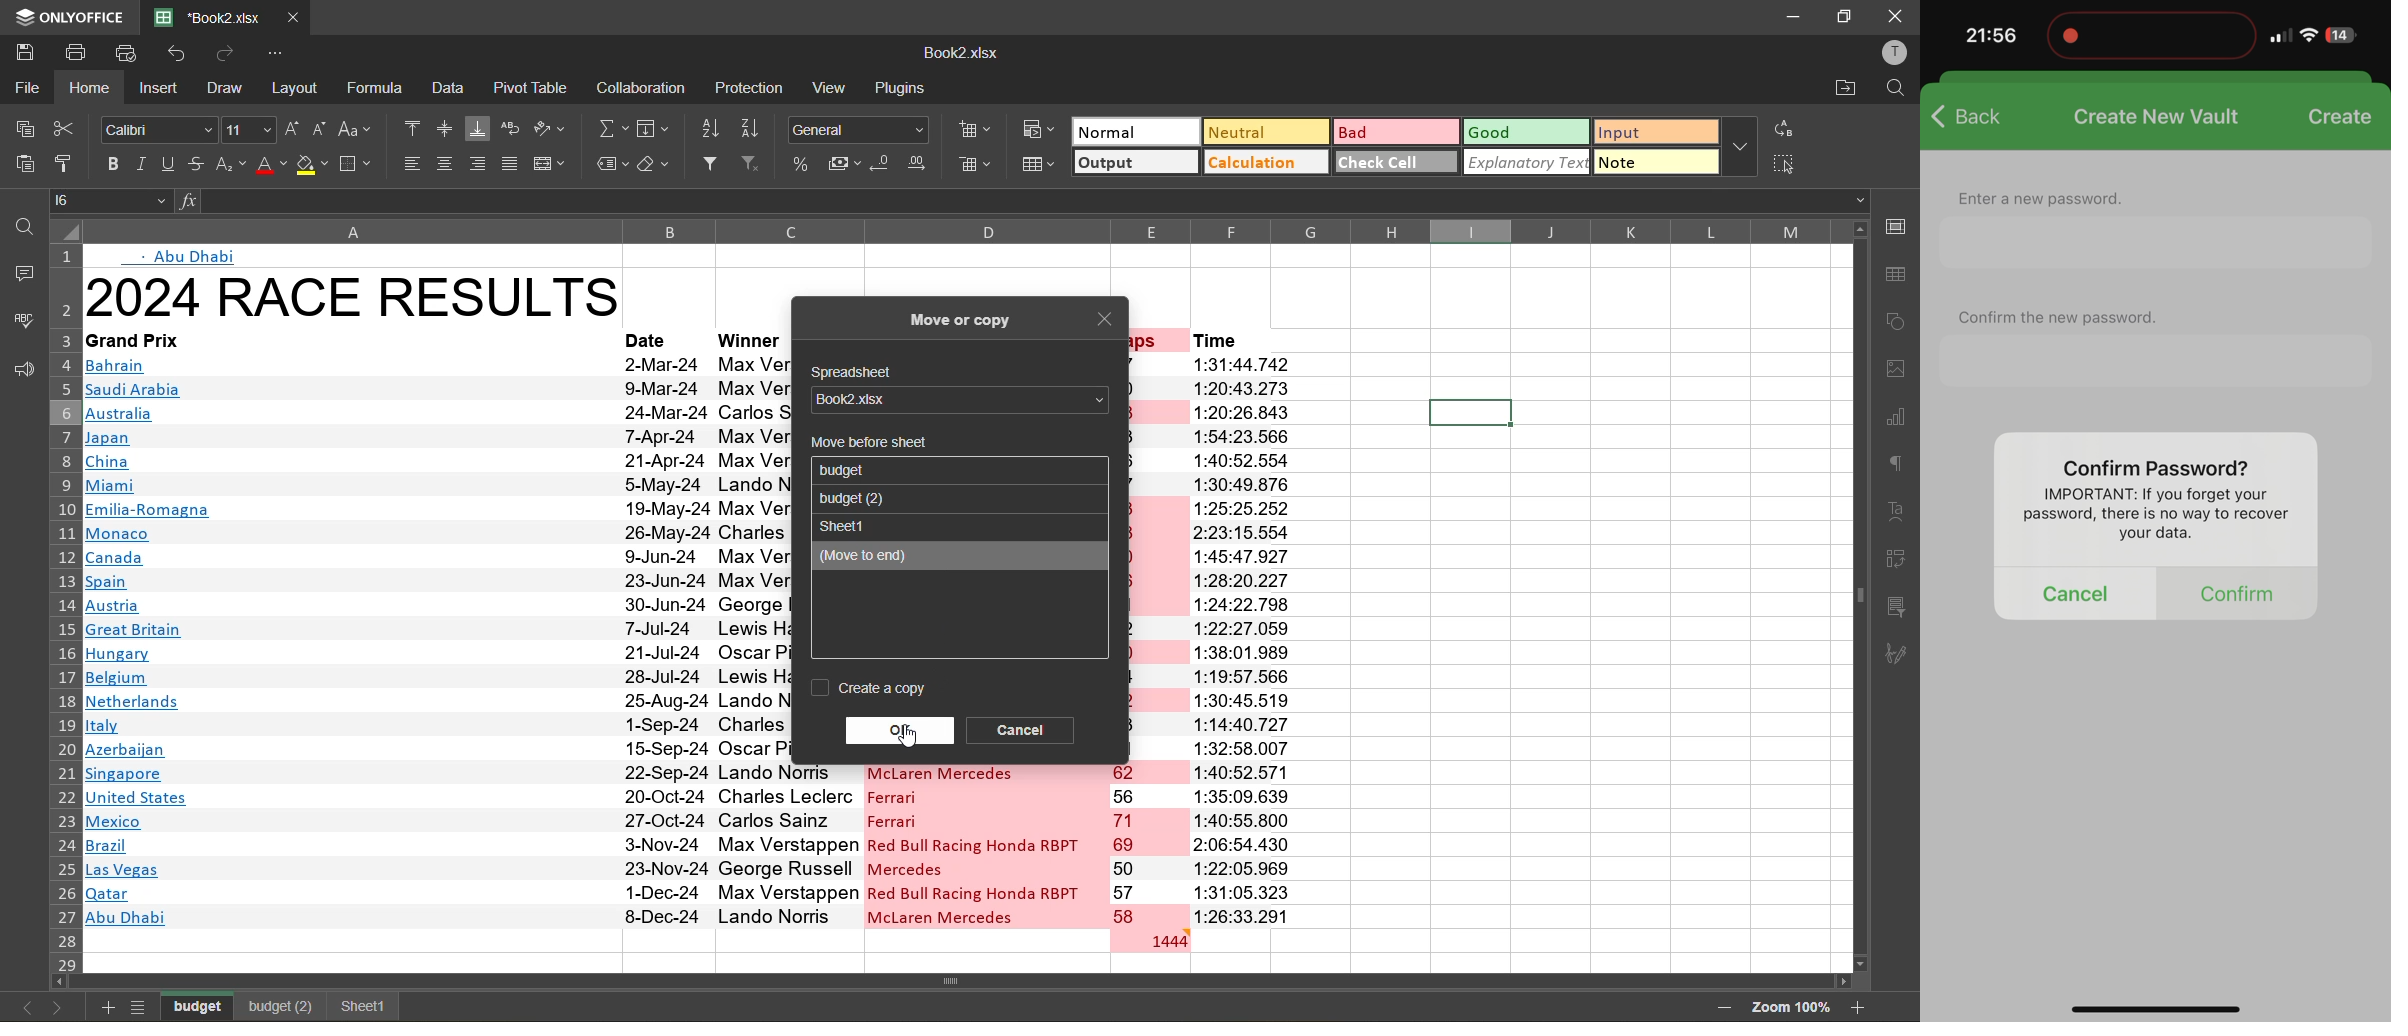 The width and height of the screenshot is (2408, 1036). I want to click on align top, so click(412, 126).